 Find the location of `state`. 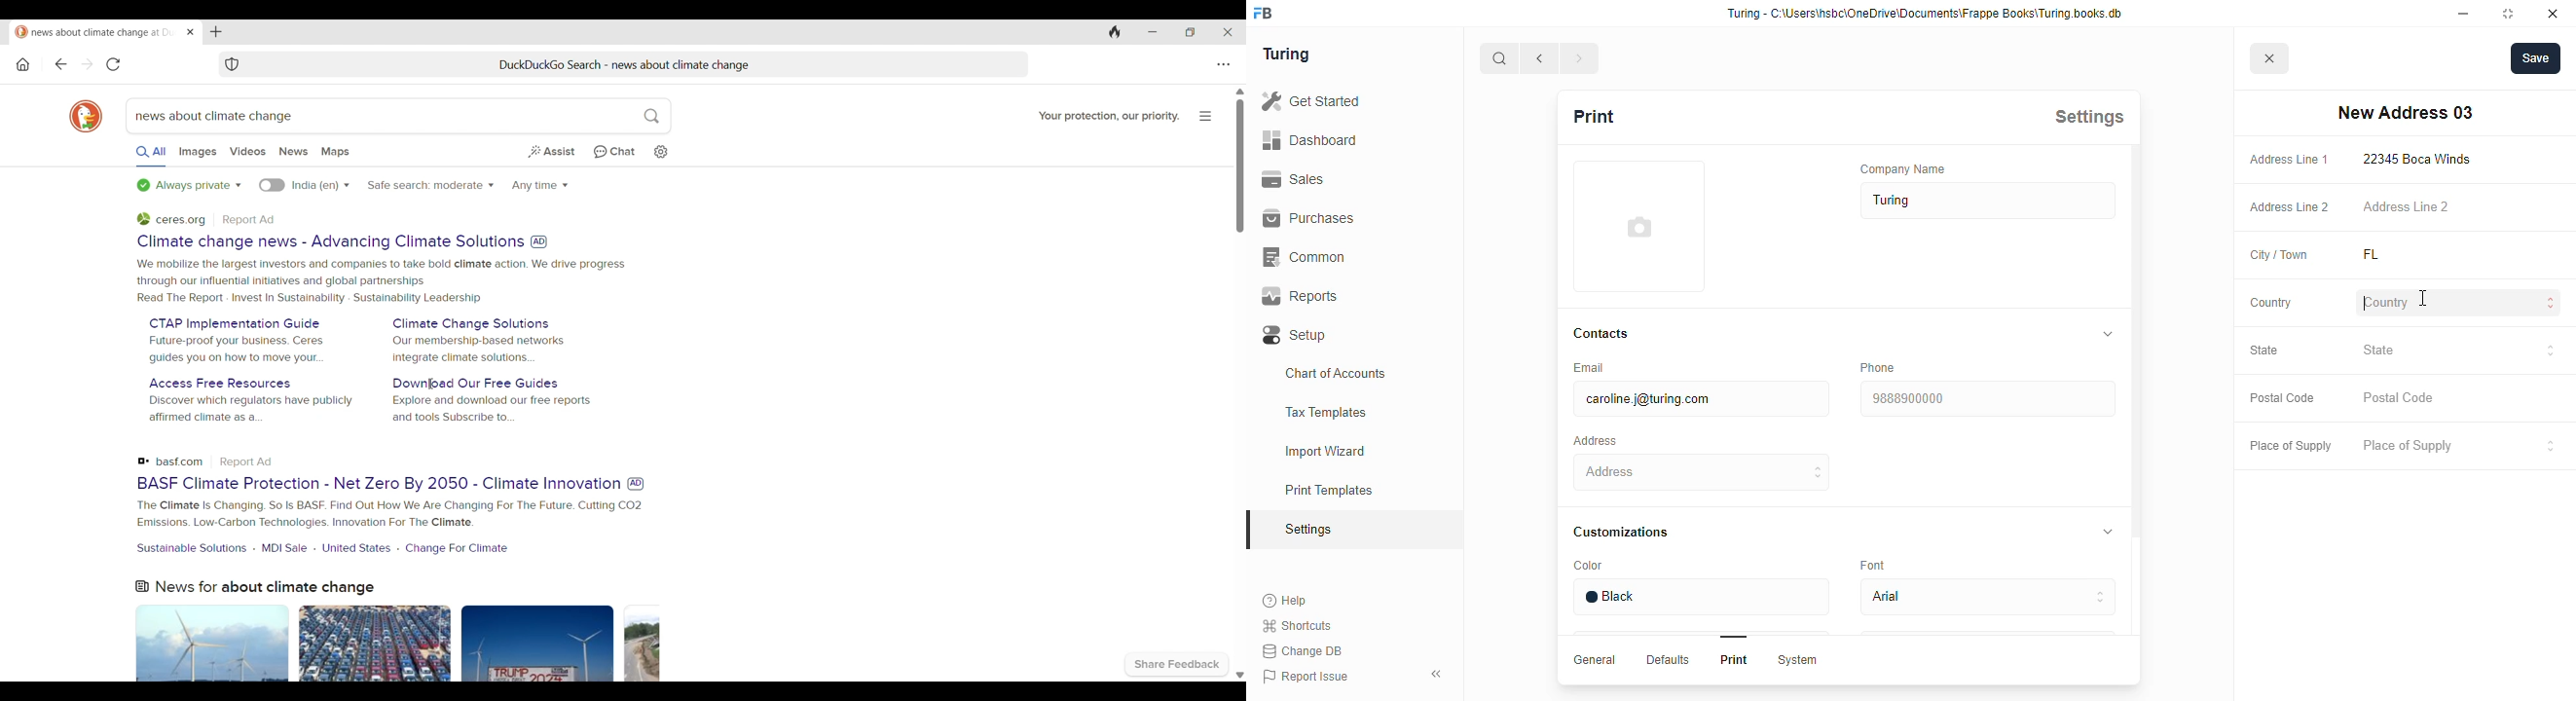

state is located at coordinates (2459, 352).